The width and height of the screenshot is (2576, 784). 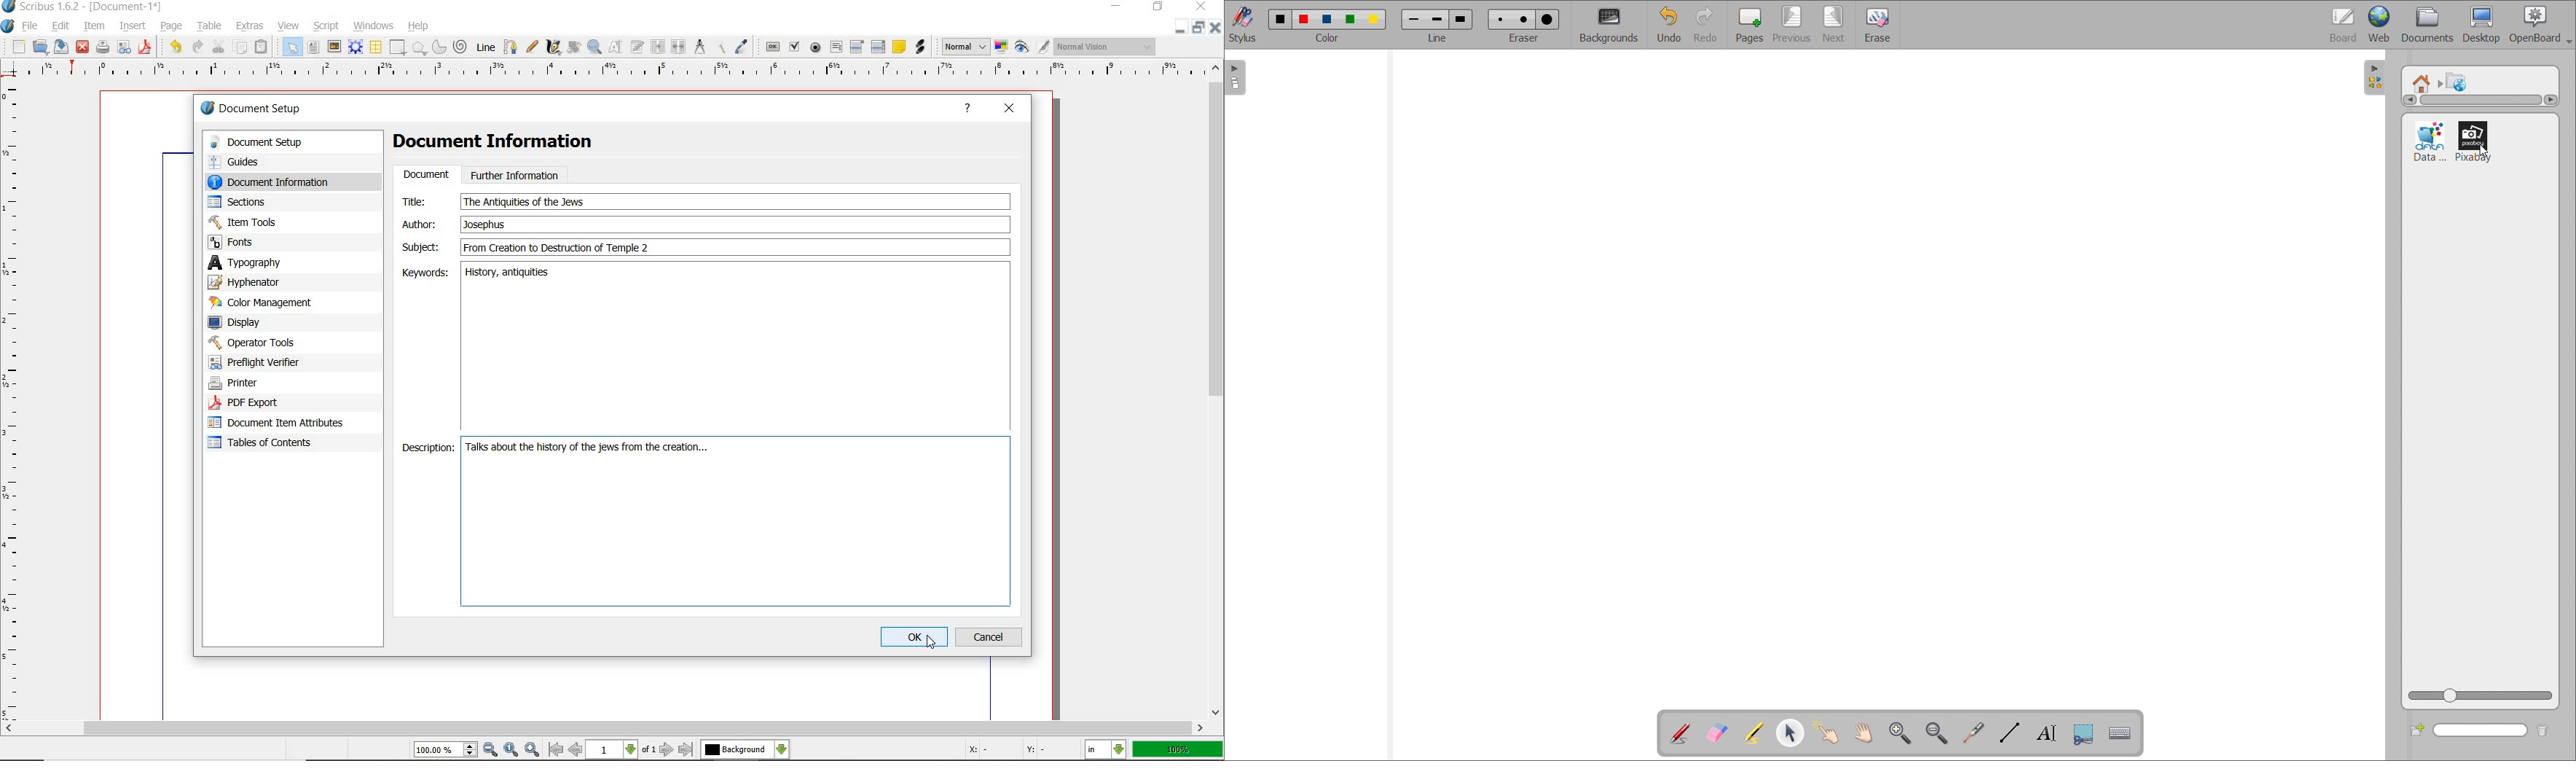 I want to click on shape, so click(x=398, y=47).